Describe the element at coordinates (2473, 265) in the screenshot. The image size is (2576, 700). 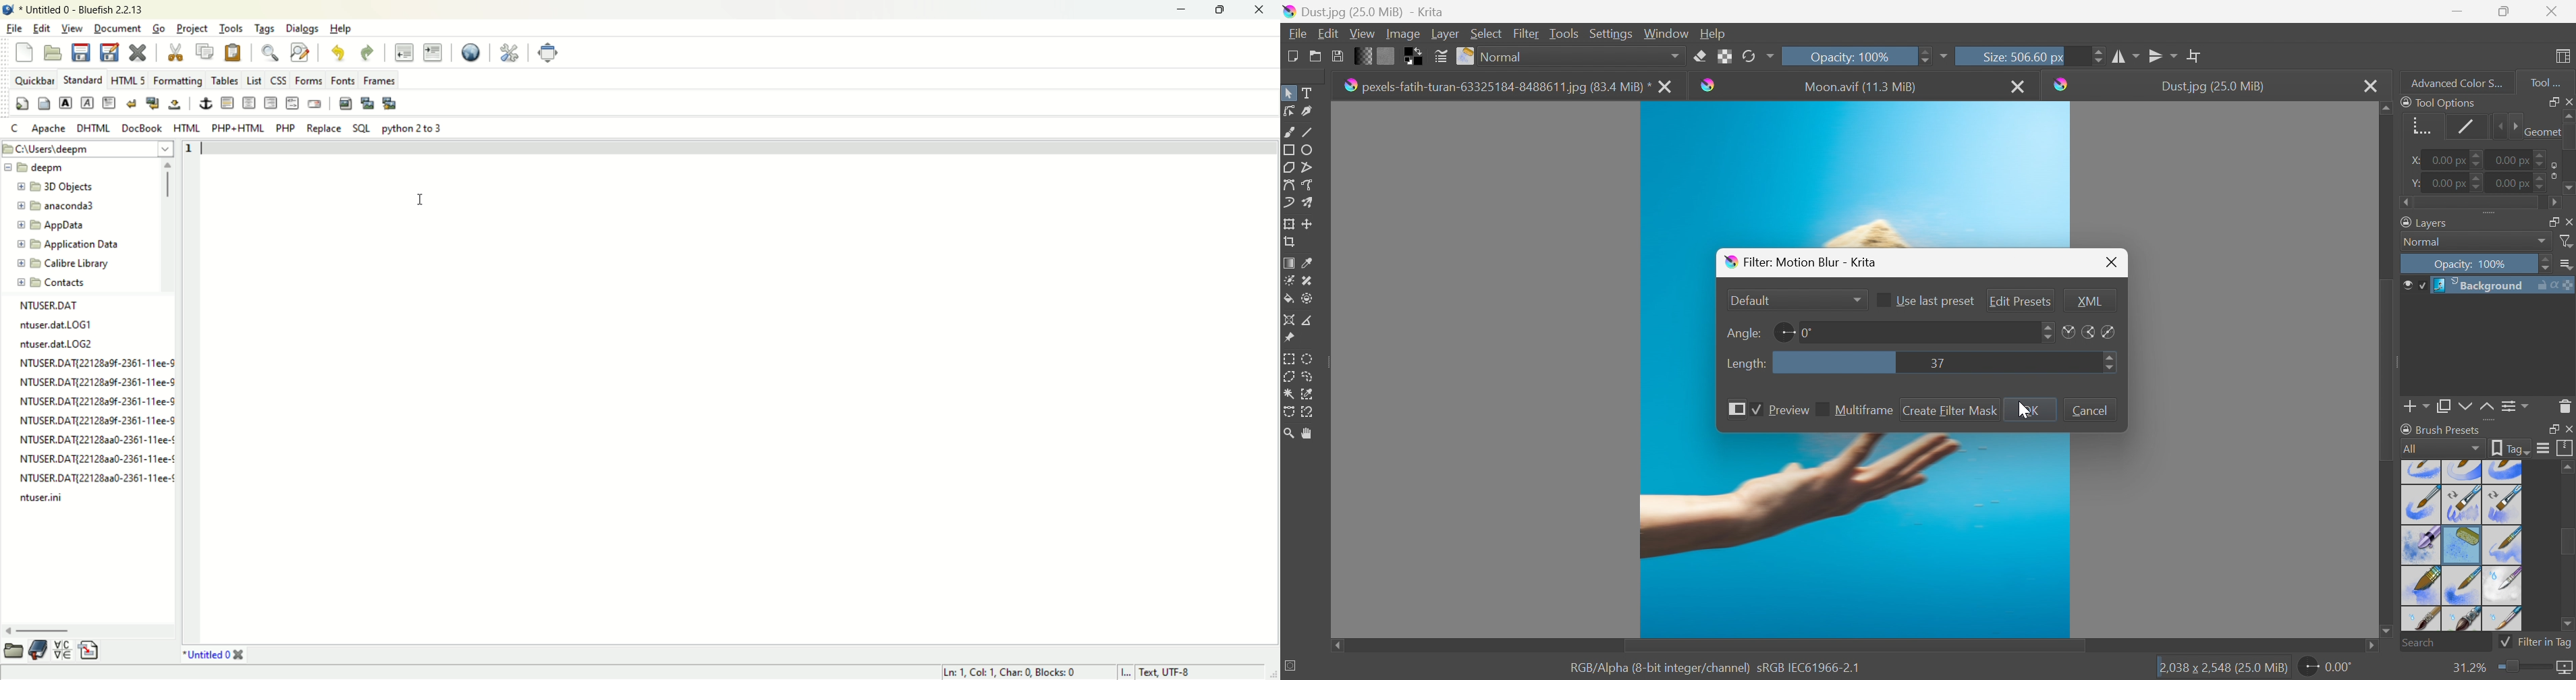
I see `Opacity: 100%` at that location.